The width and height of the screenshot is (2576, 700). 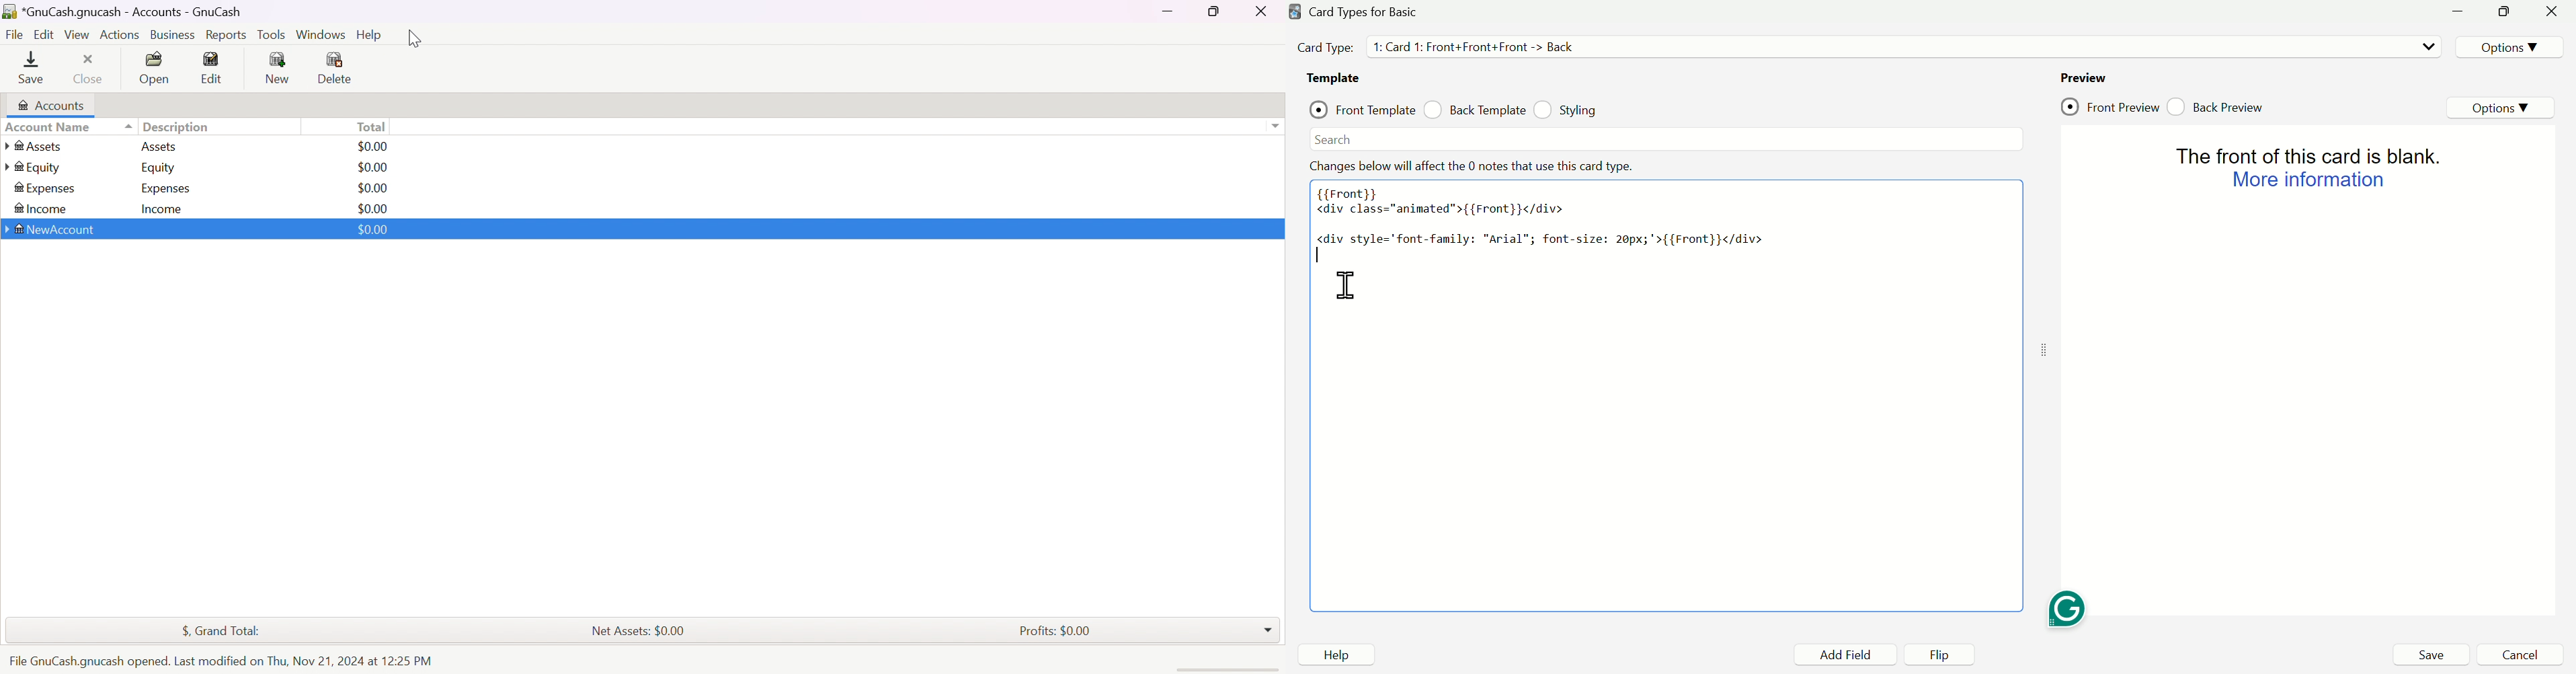 I want to click on Changes below will affect the 0 notes that use this card type, so click(x=1485, y=167).